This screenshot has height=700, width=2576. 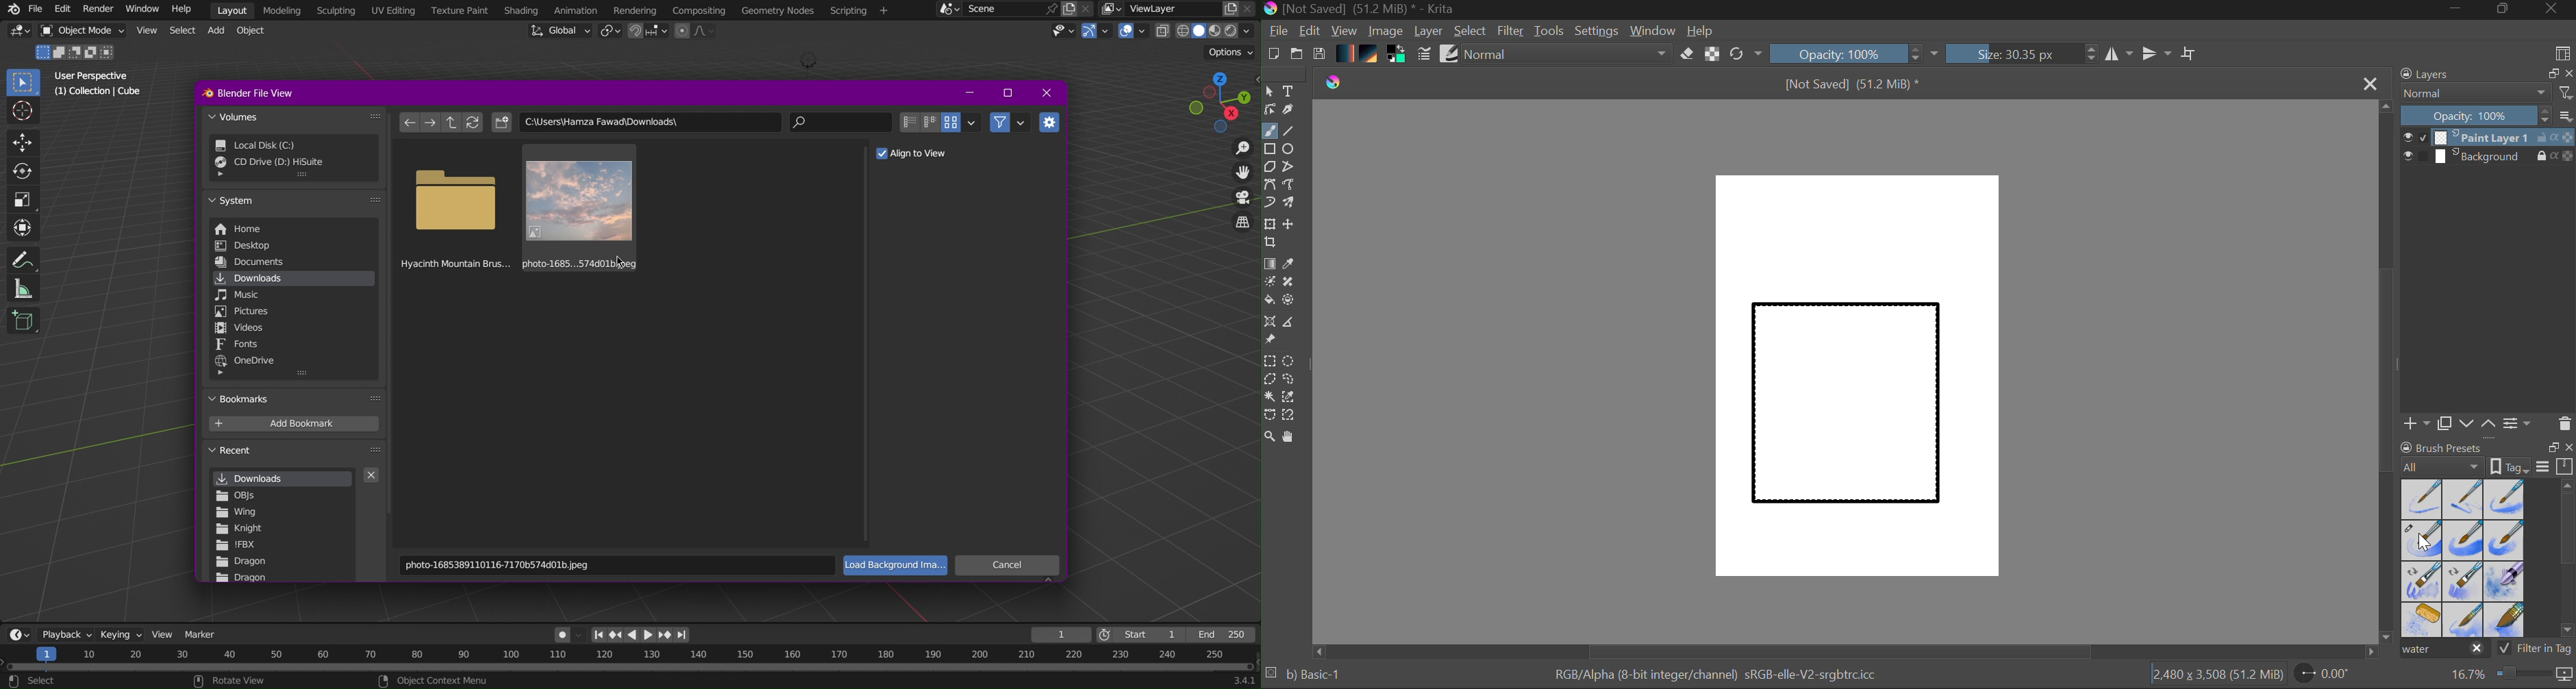 What do you see at coordinates (1241, 148) in the screenshot?
I see `Zoom` at bounding box center [1241, 148].